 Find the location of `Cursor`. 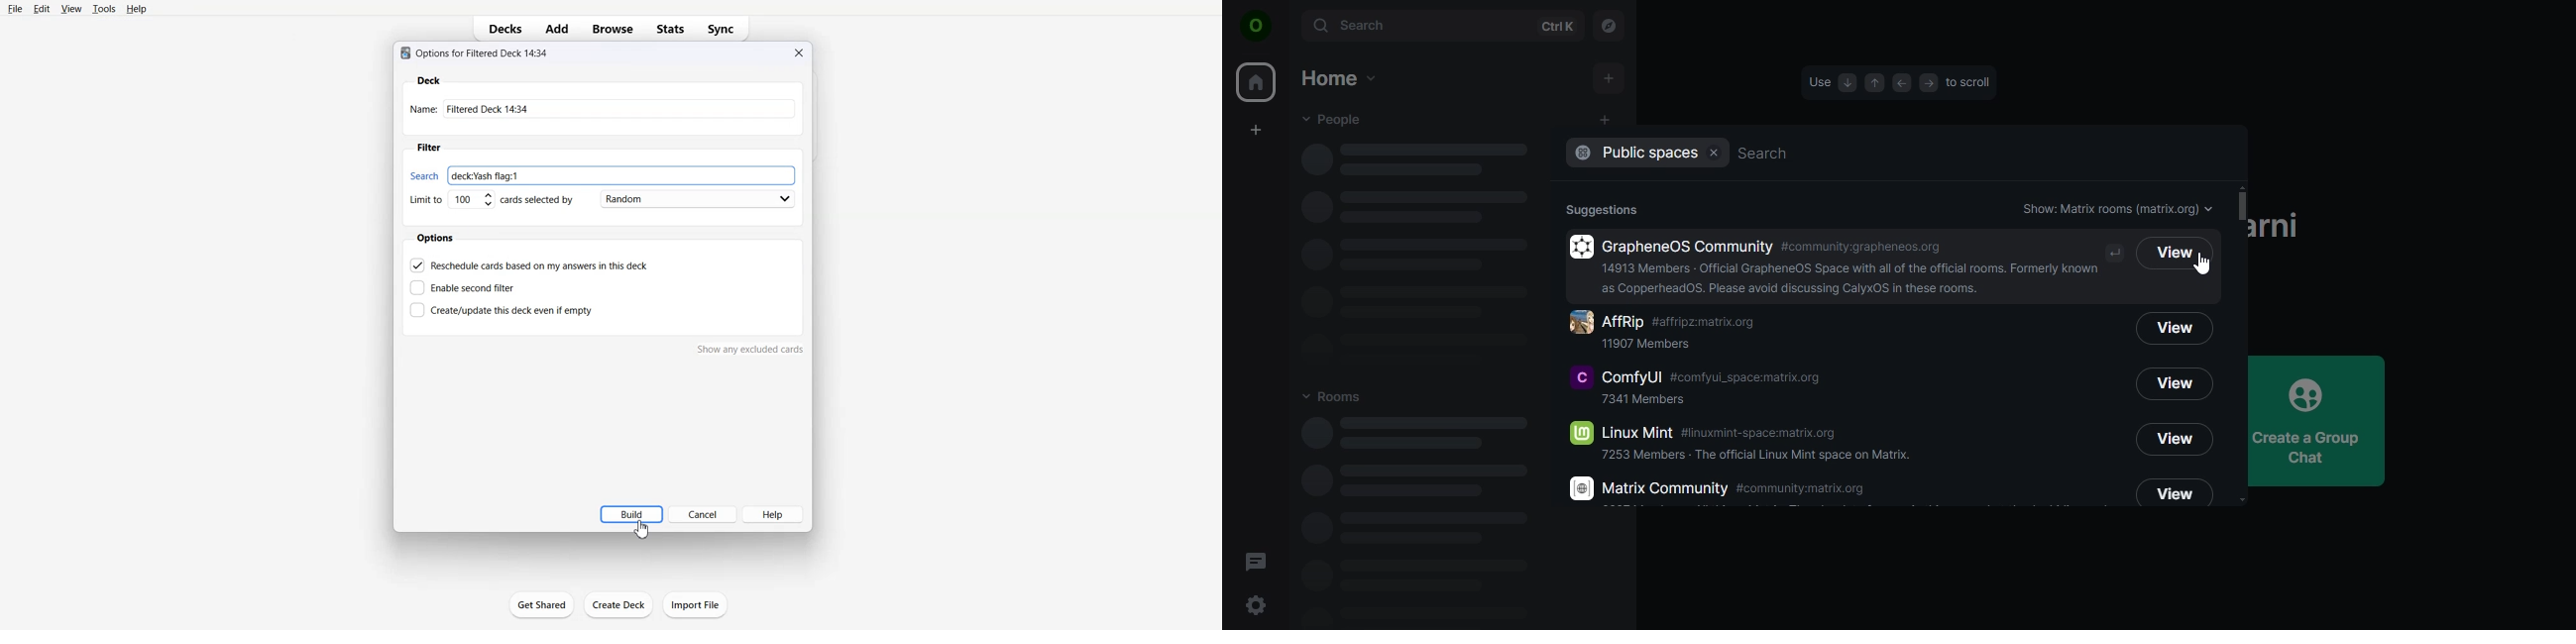

Cursor is located at coordinates (641, 529).